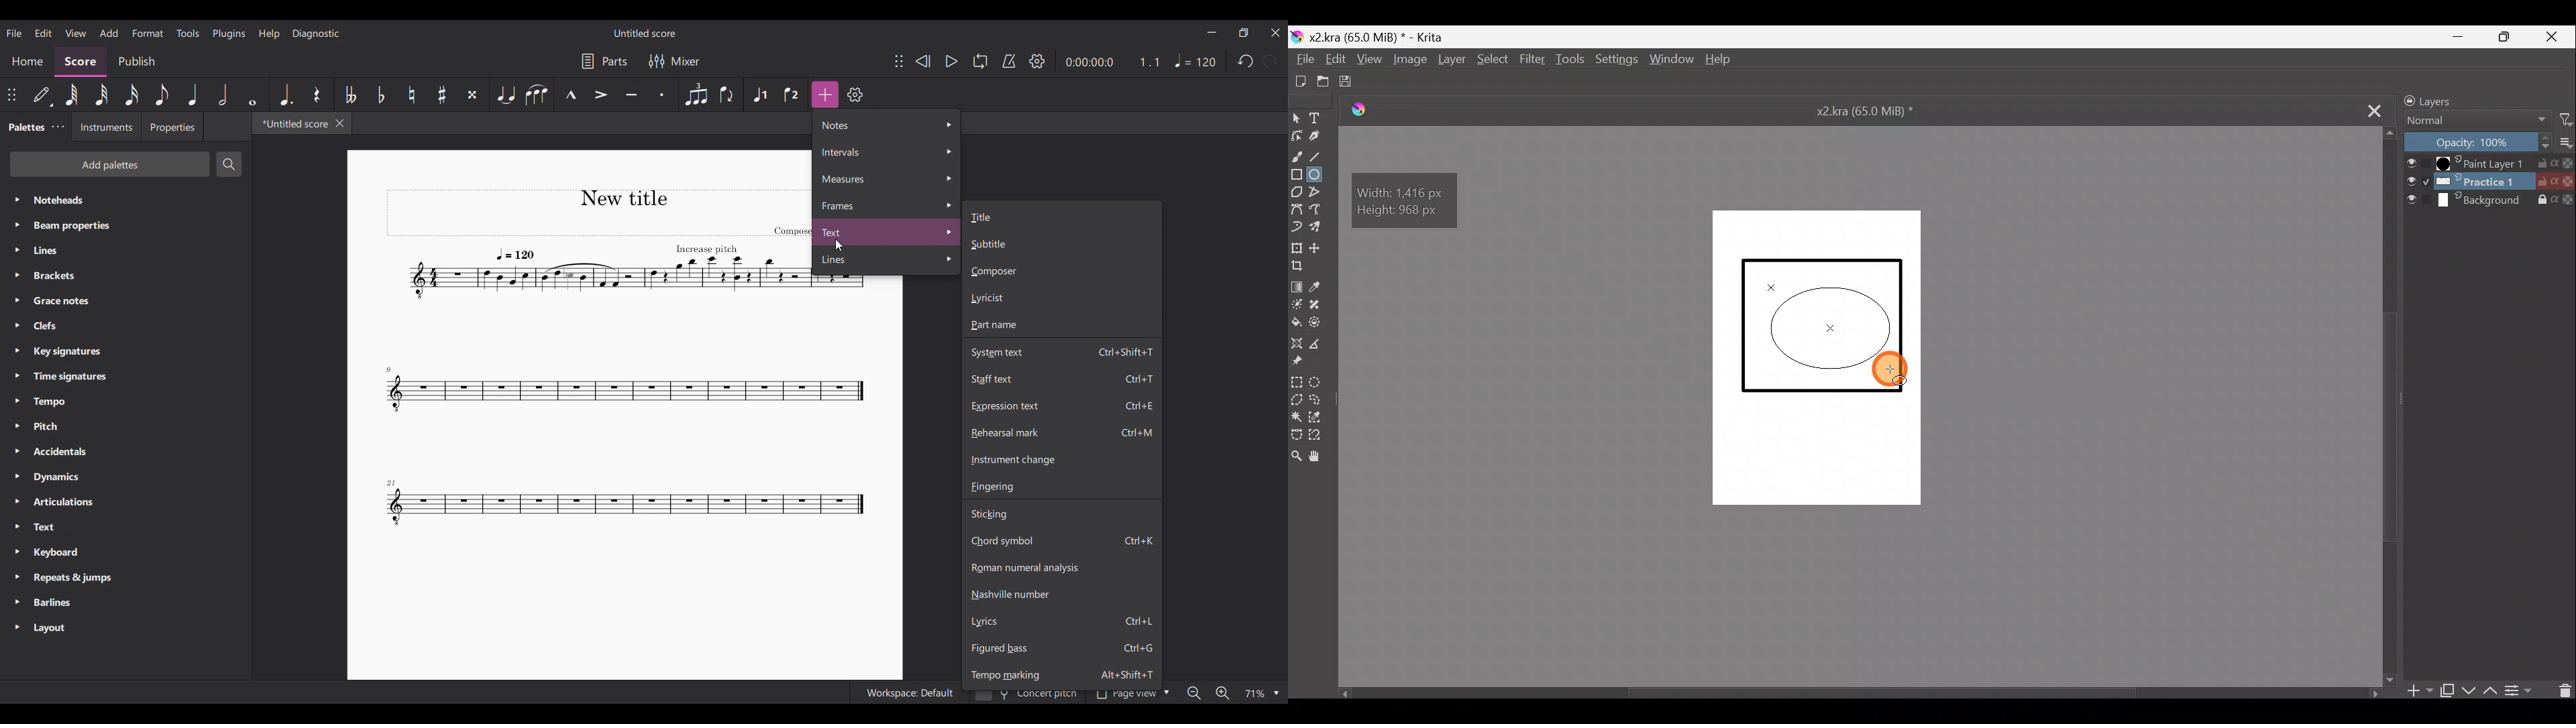 This screenshot has height=728, width=2576. I want to click on Articulations, so click(127, 502).